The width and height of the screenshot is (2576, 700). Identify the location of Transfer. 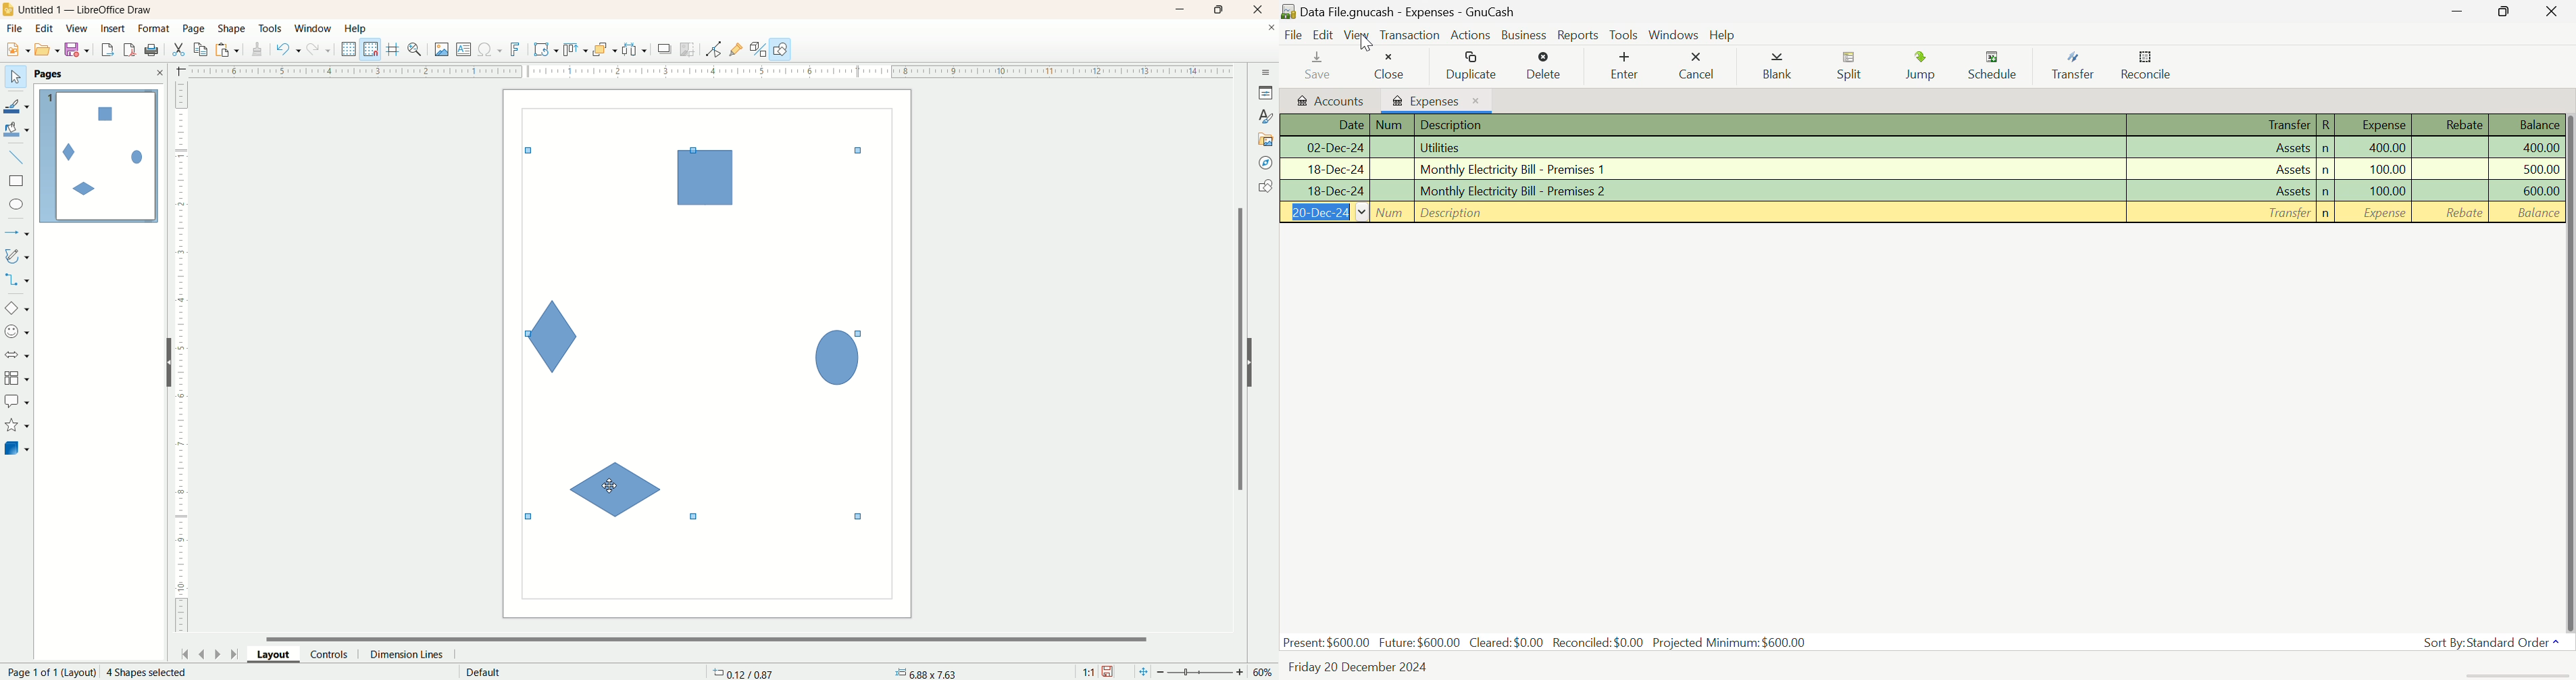
(2223, 125).